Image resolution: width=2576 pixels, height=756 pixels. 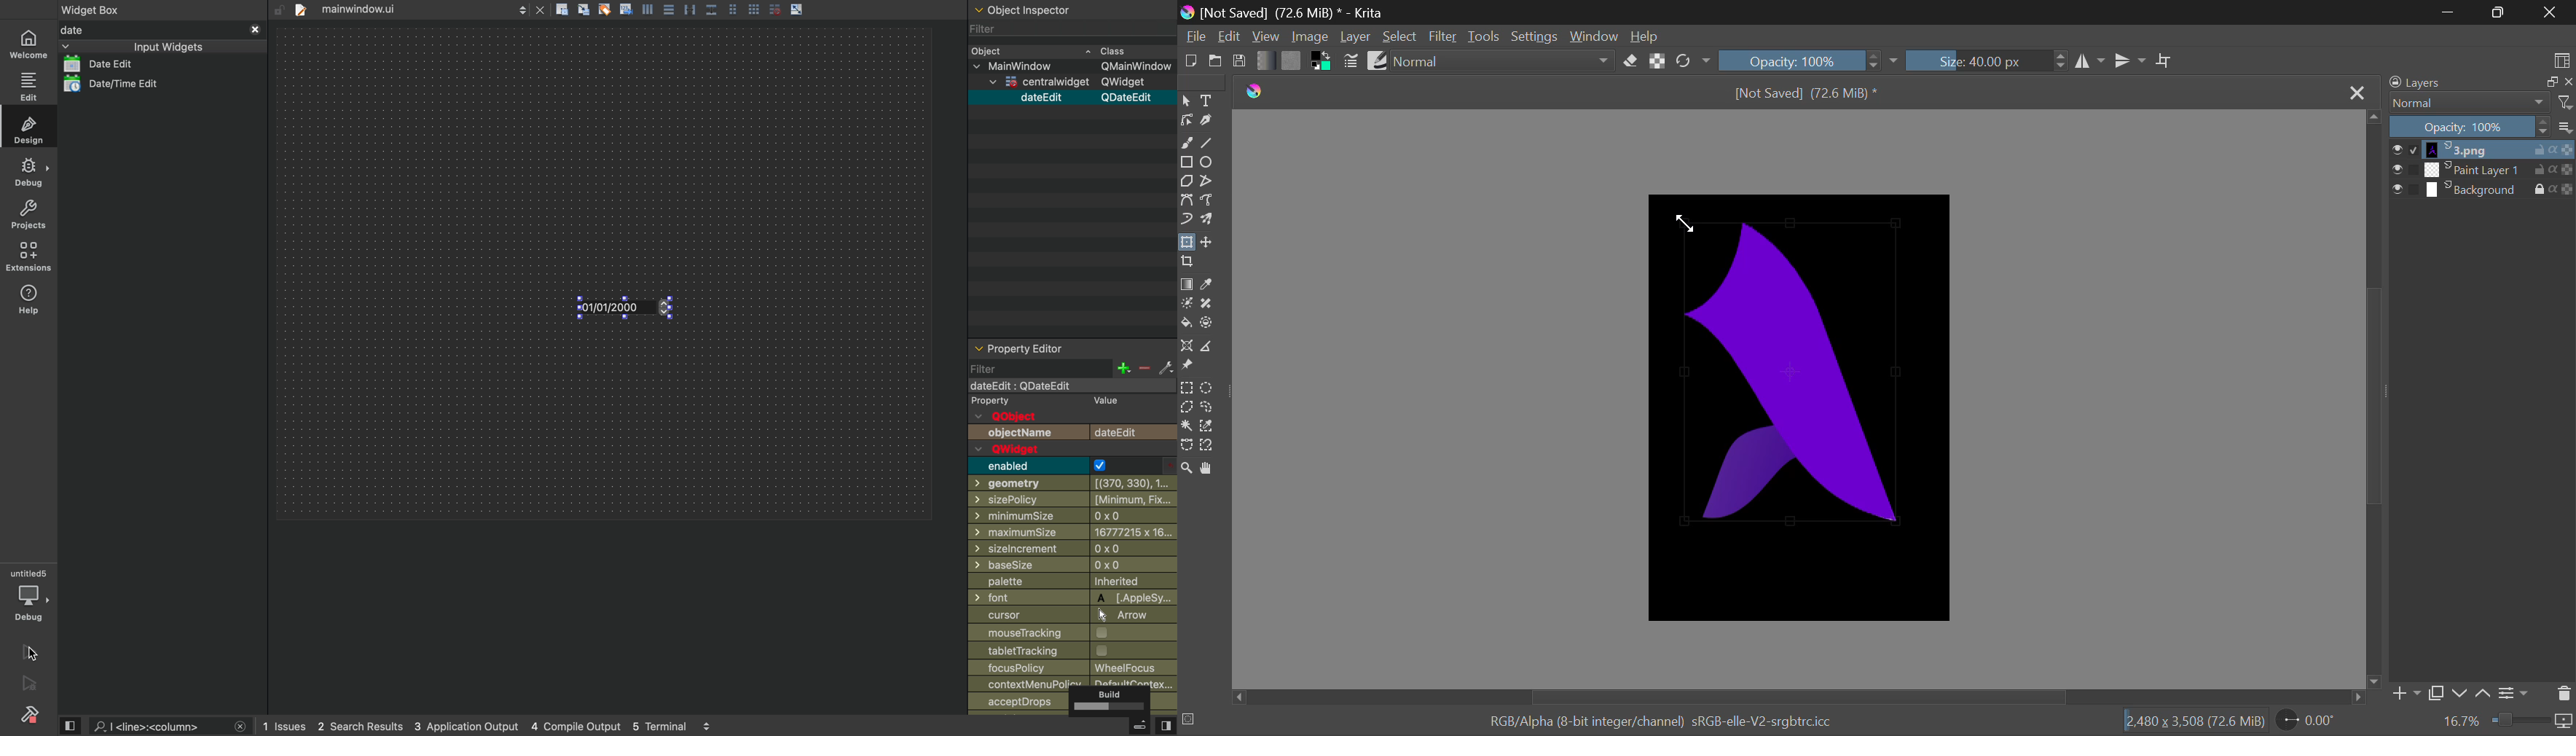 I want to click on logo, so click(x=1190, y=14).